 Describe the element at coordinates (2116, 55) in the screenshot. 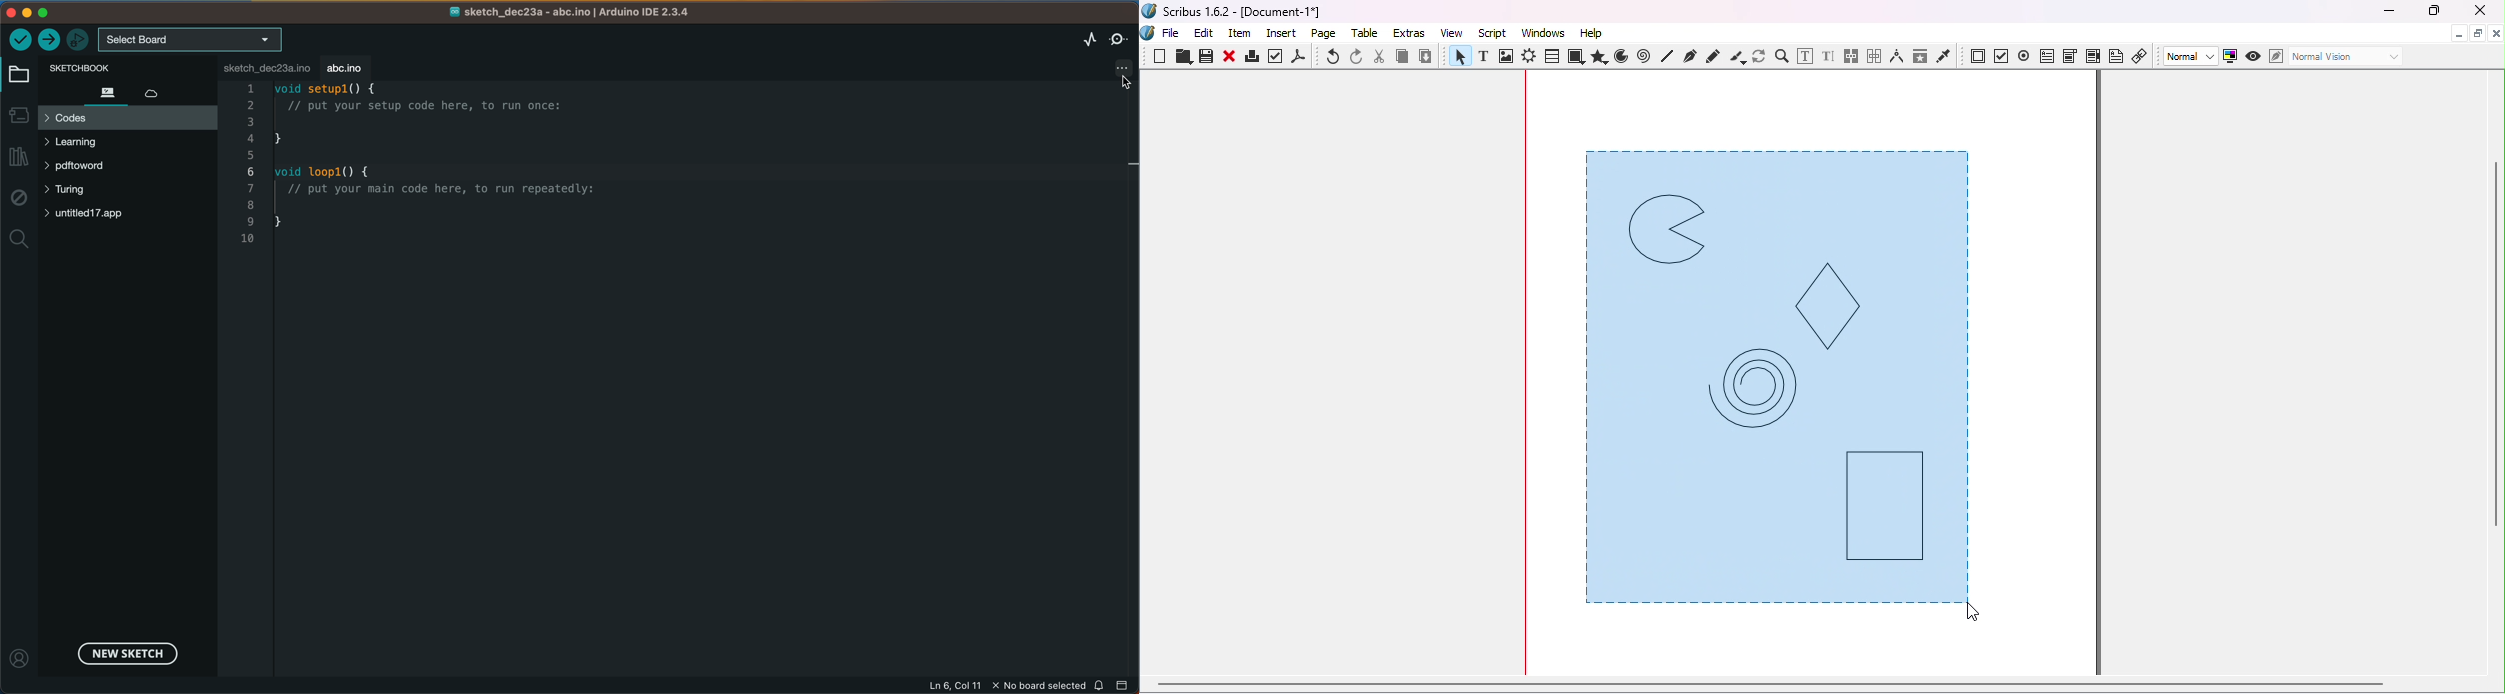

I see `Text annotation` at that location.